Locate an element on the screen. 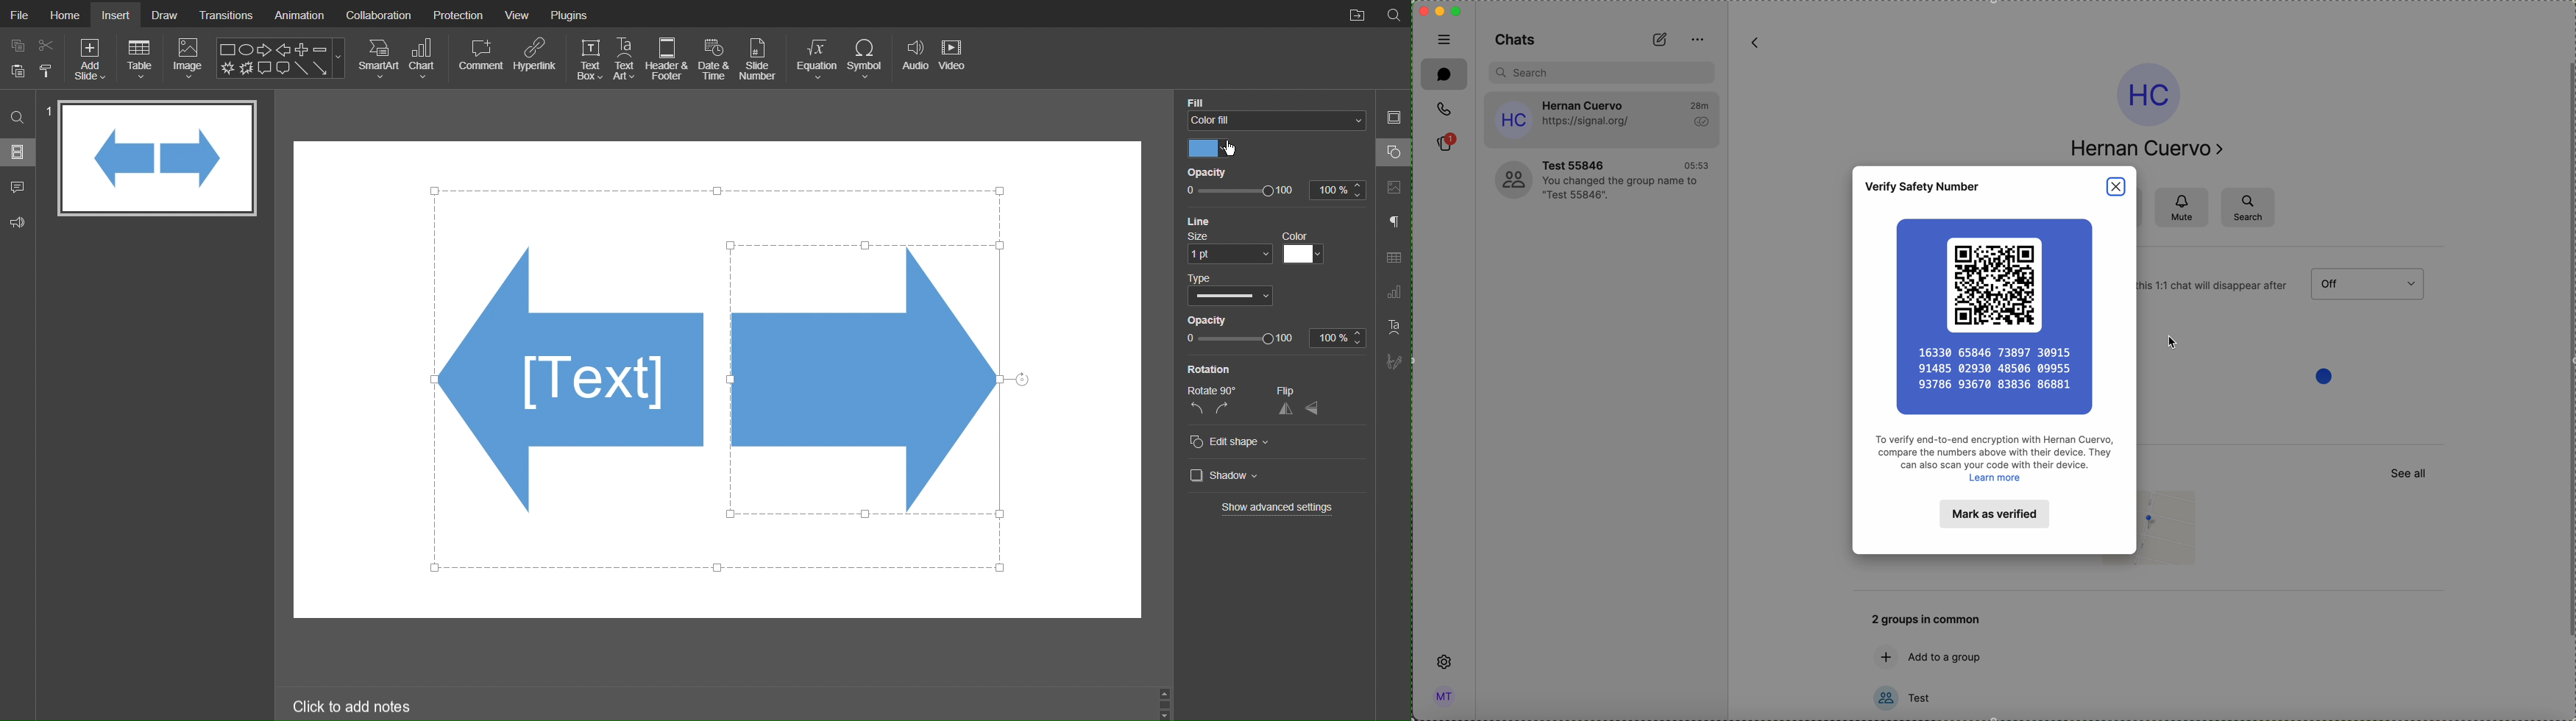  Text Box is located at coordinates (589, 59).